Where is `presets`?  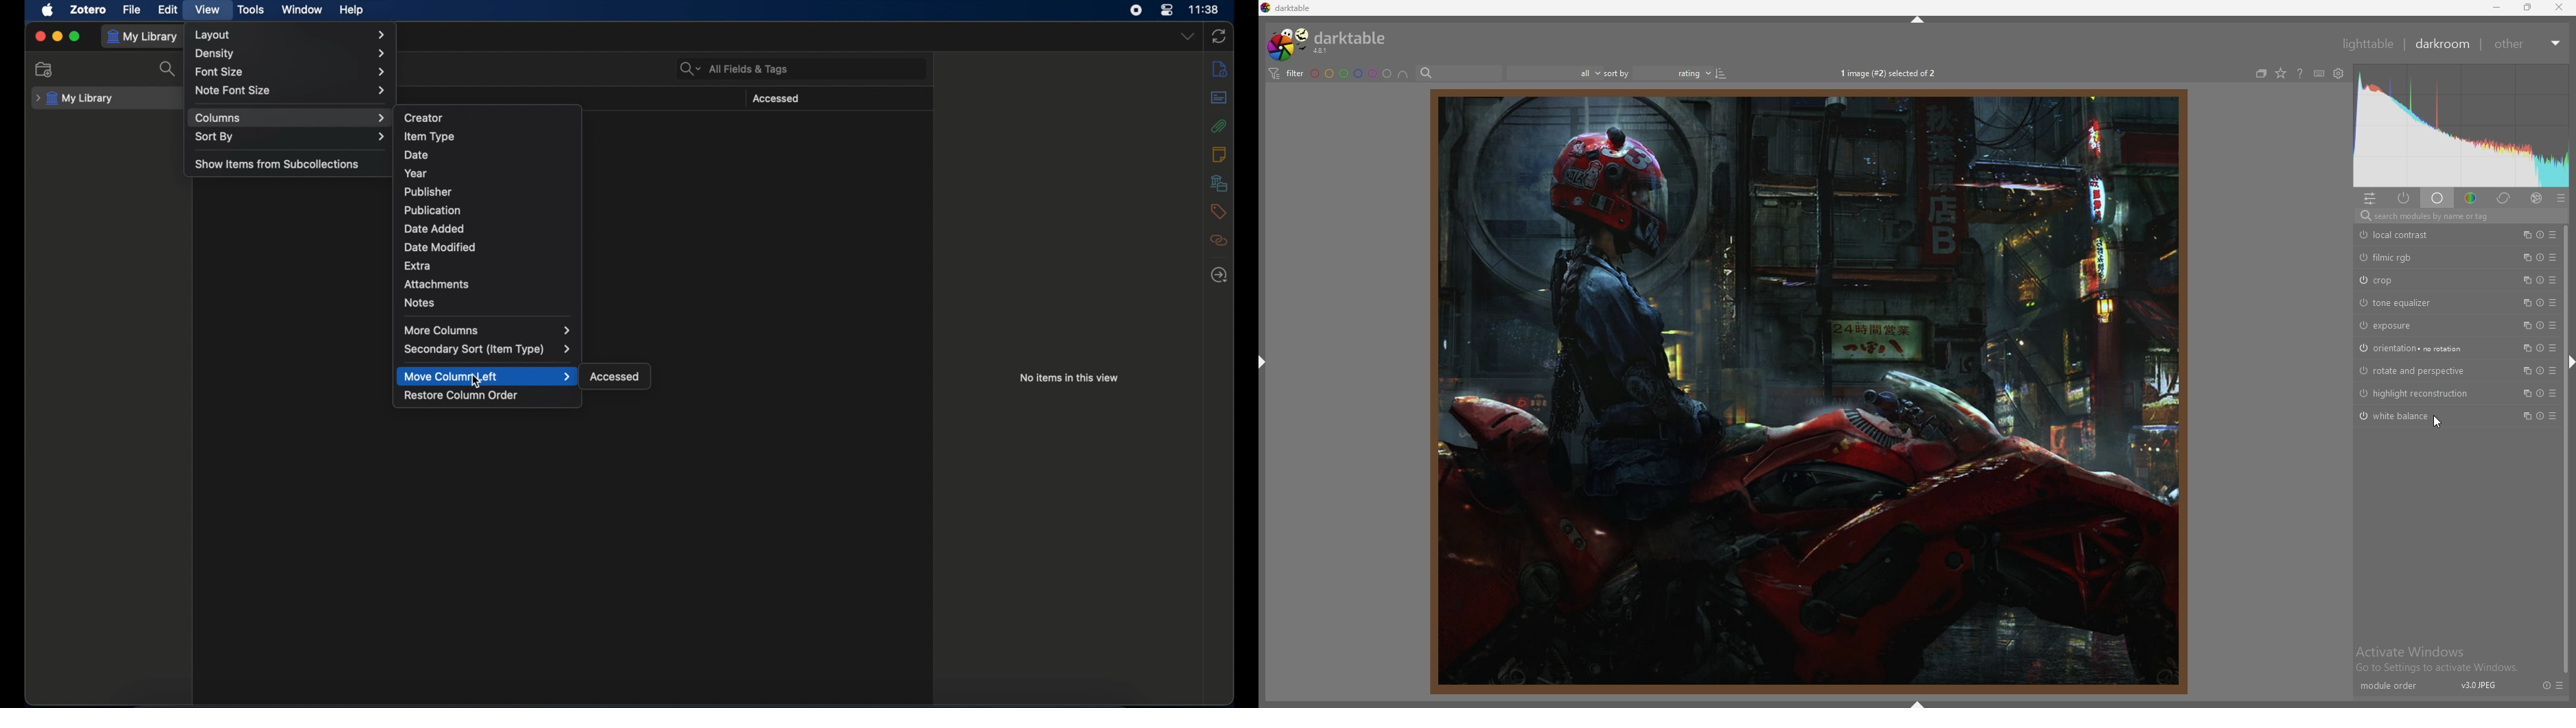 presets is located at coordinates (2551, 325).